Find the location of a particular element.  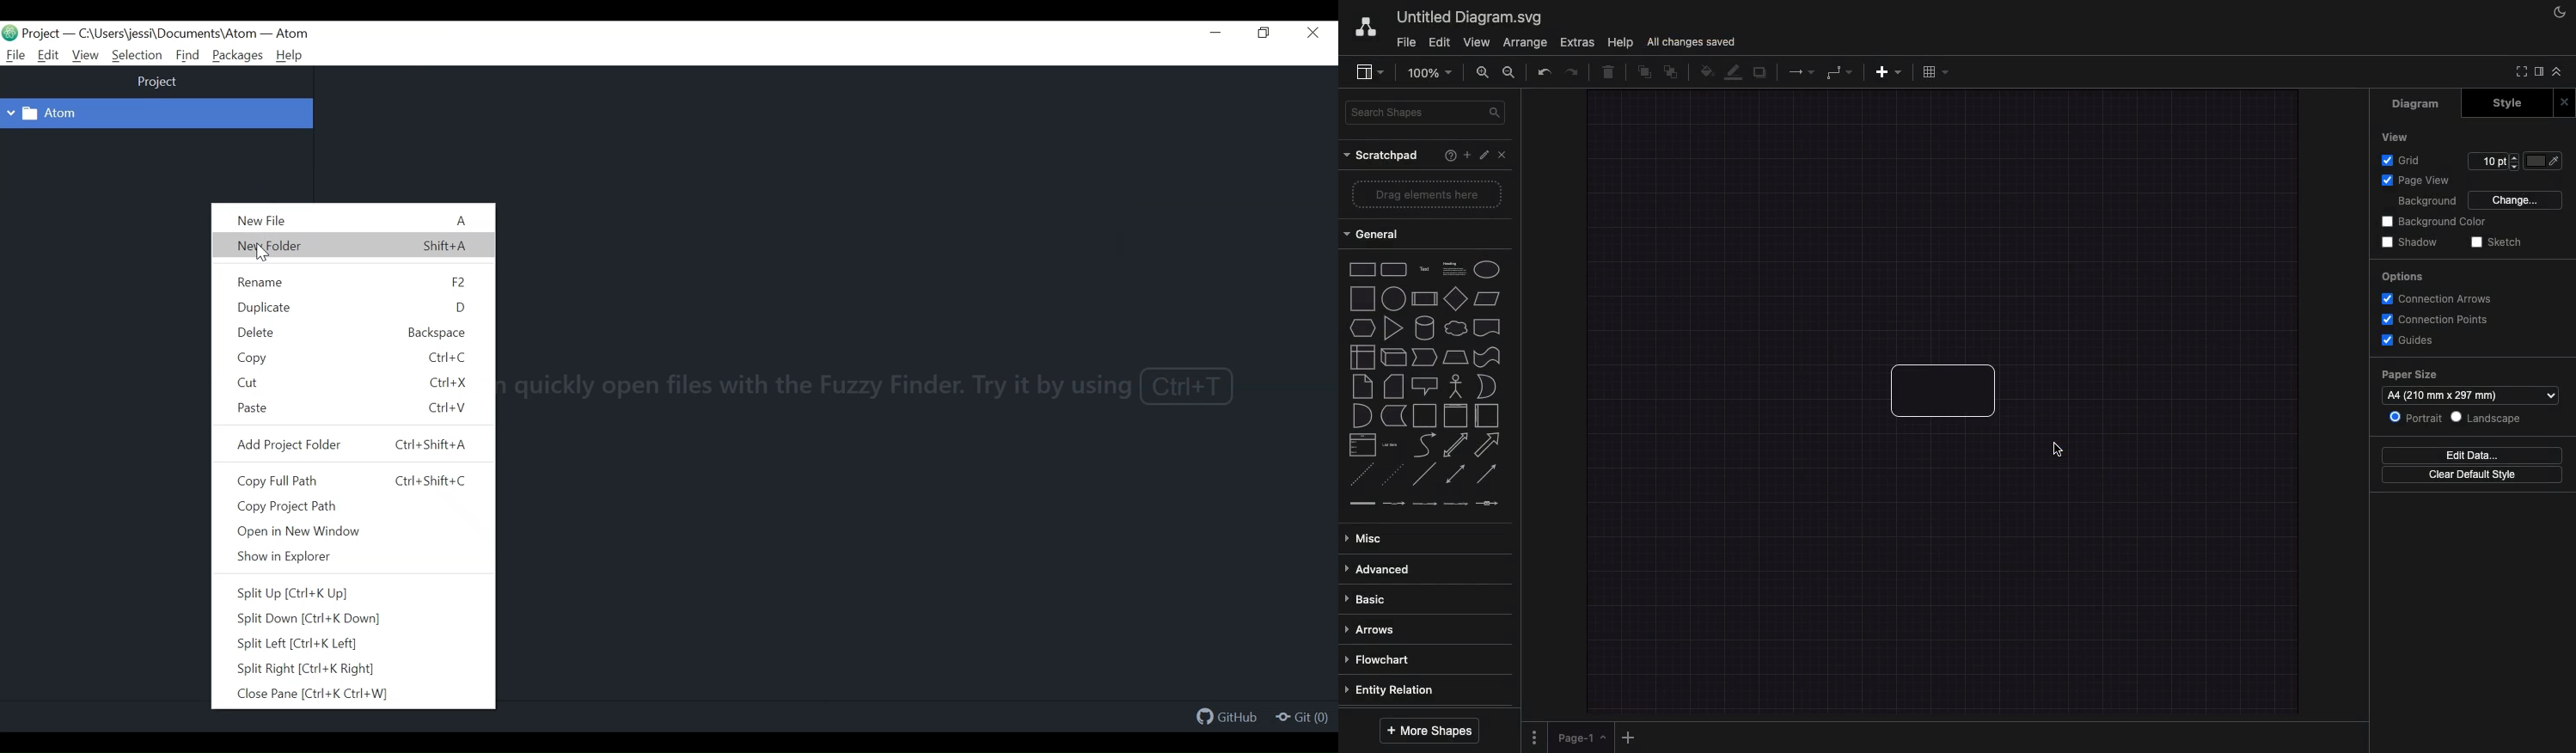

Close Pane is located at coordinates (311, 694).